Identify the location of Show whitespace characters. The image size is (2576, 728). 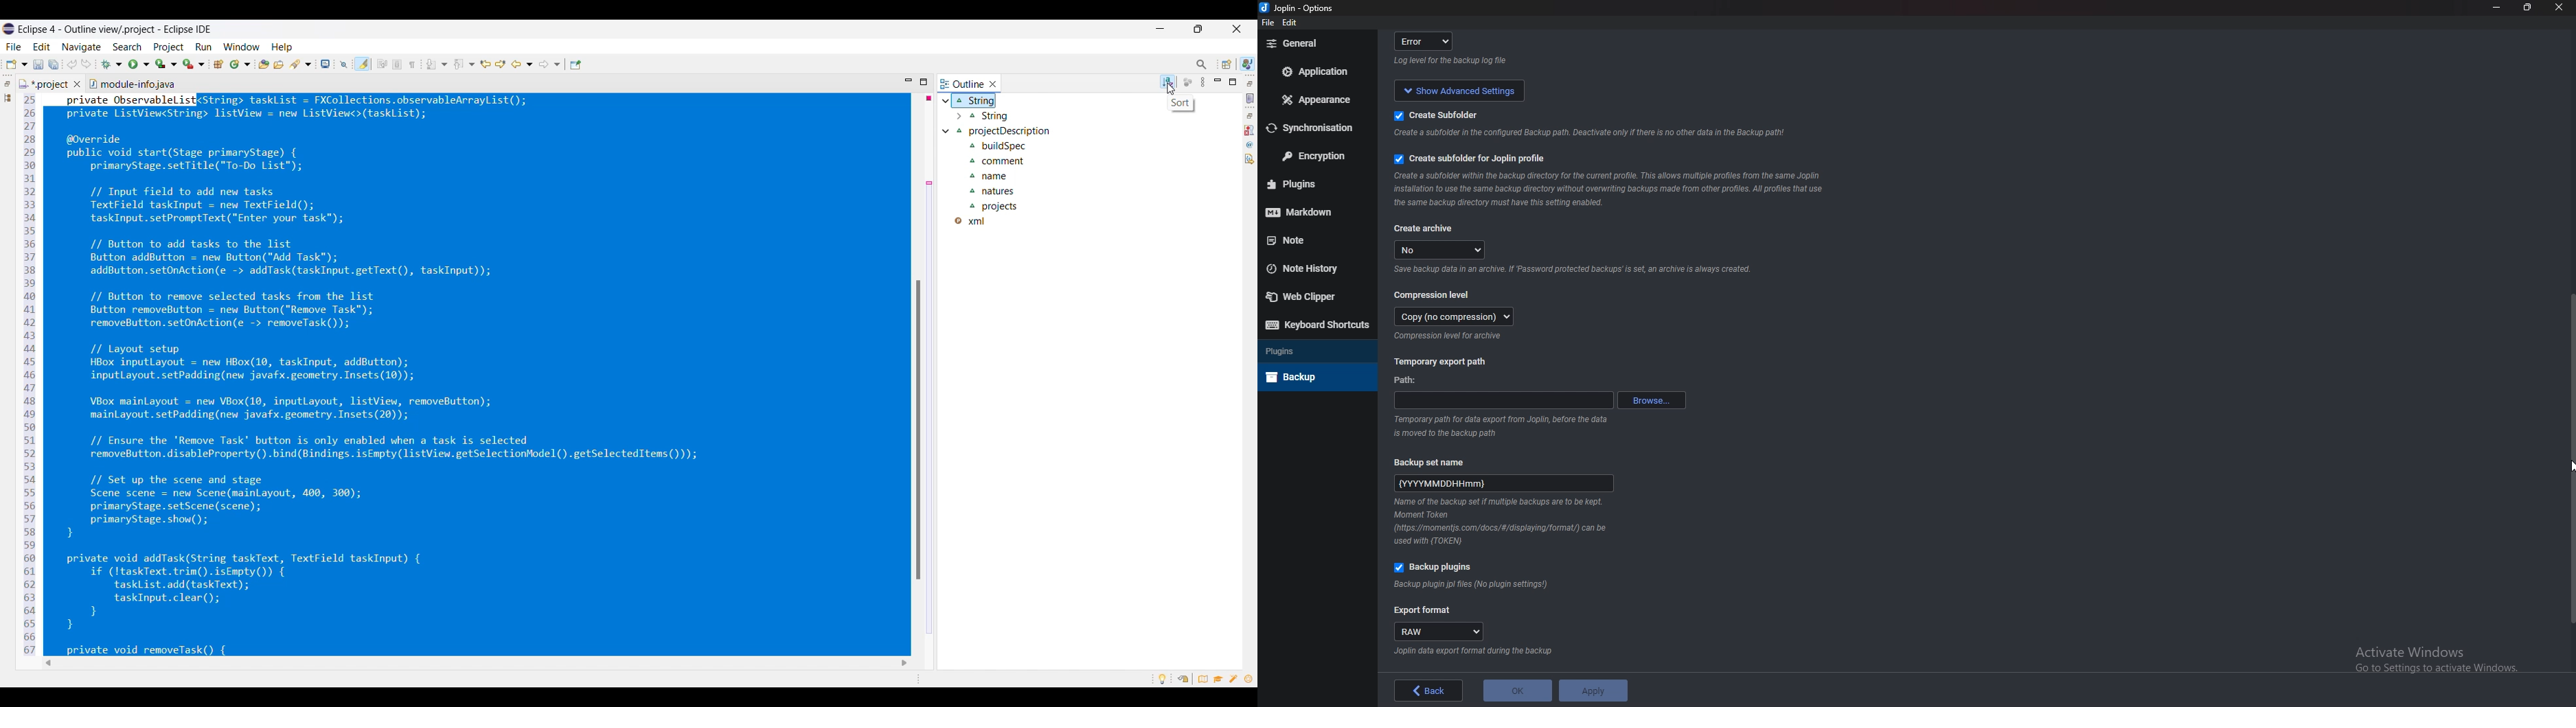
(412, 65).